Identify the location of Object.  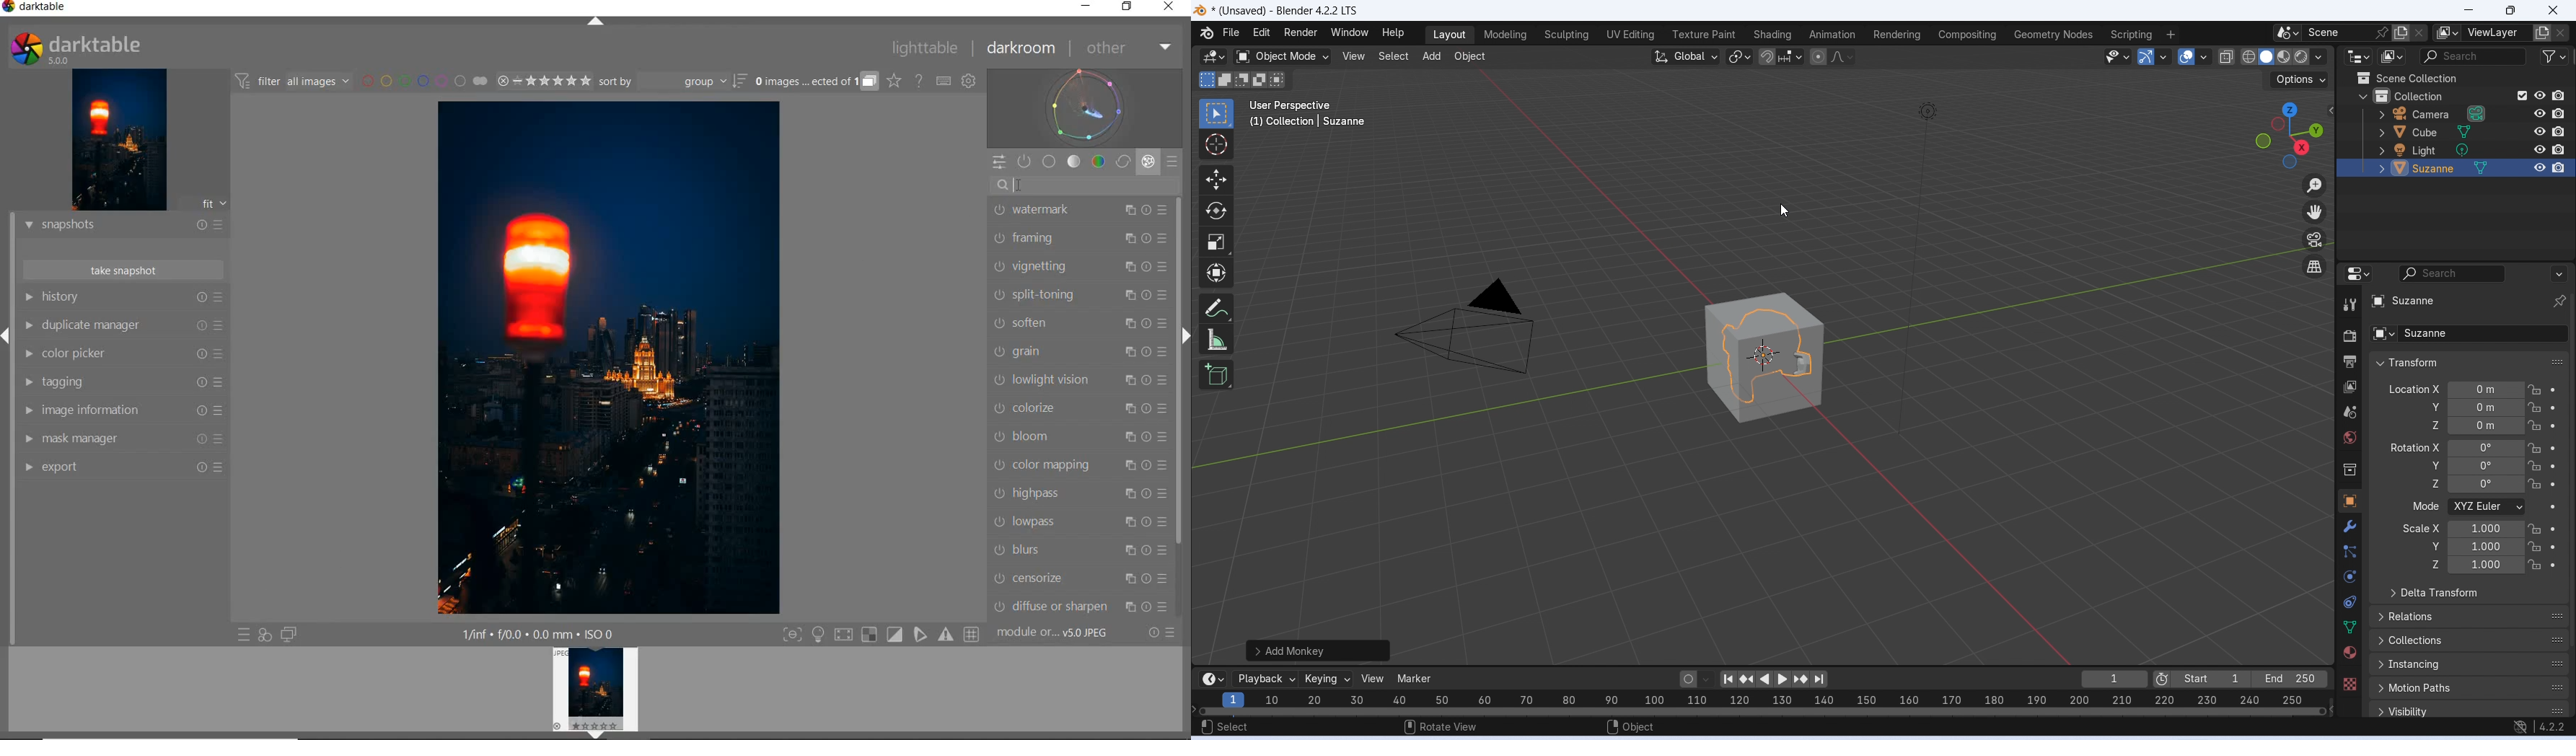
(1469, 57).